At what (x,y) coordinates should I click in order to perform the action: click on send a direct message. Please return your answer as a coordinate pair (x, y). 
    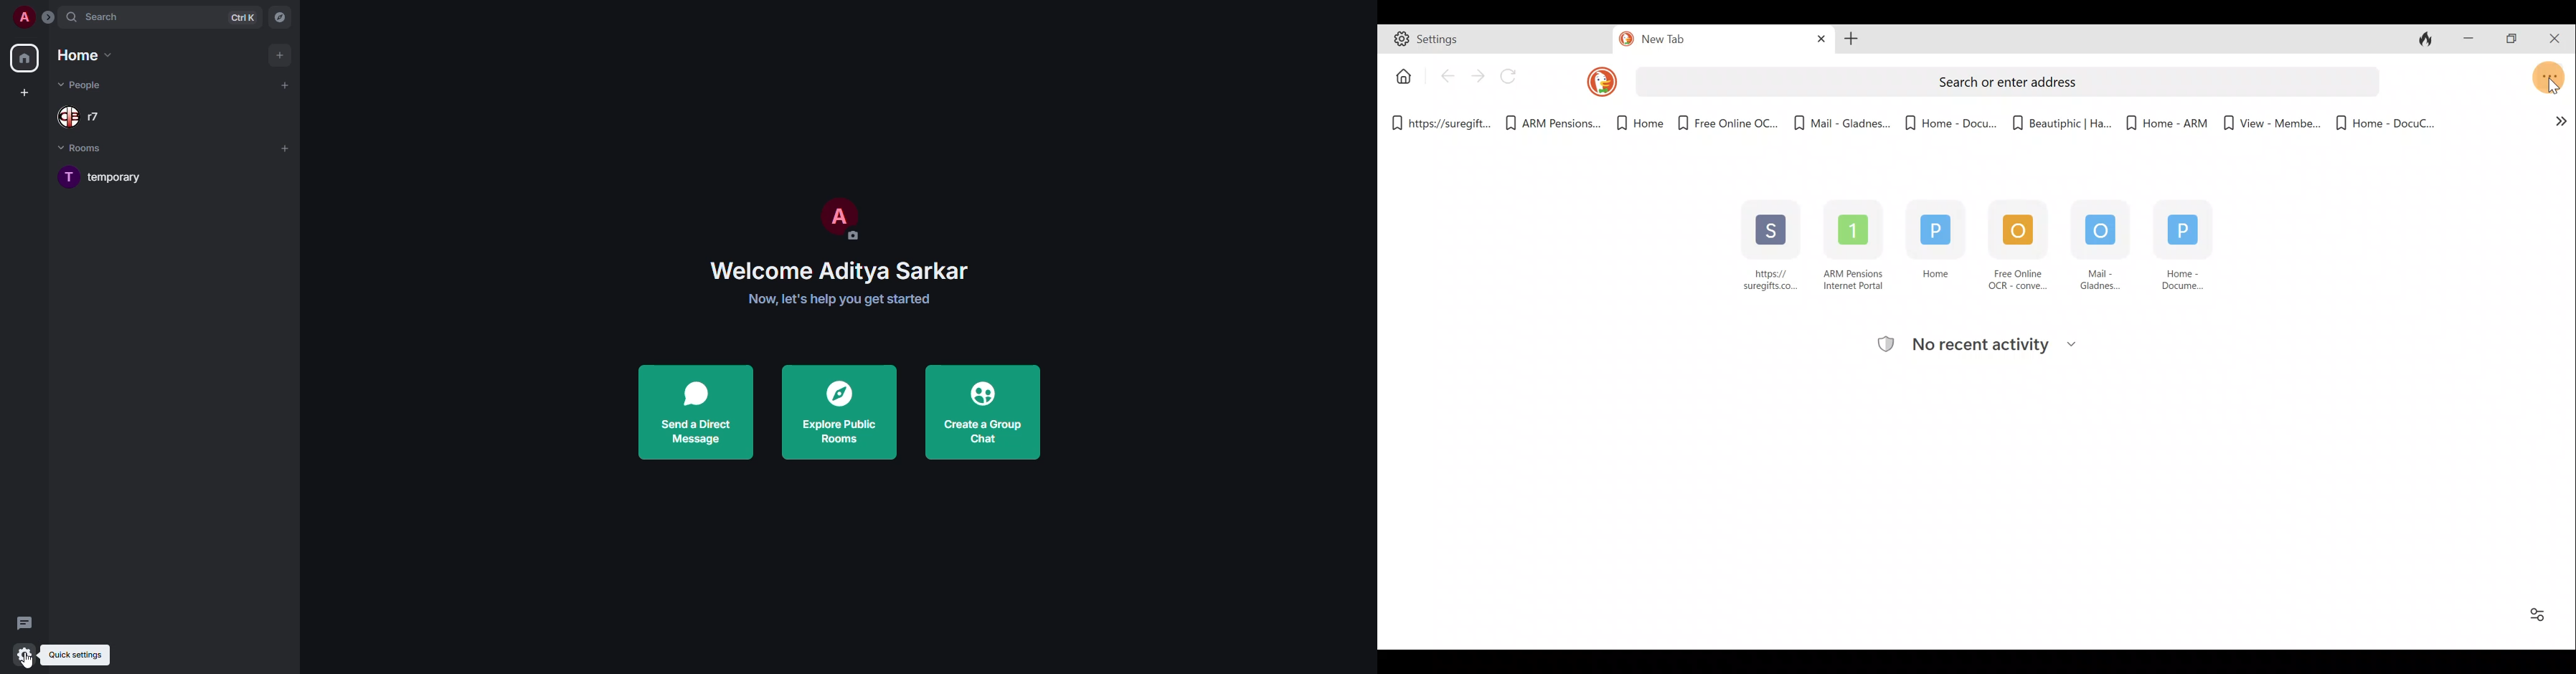
    Looking at the image, I should click on (698, 414).